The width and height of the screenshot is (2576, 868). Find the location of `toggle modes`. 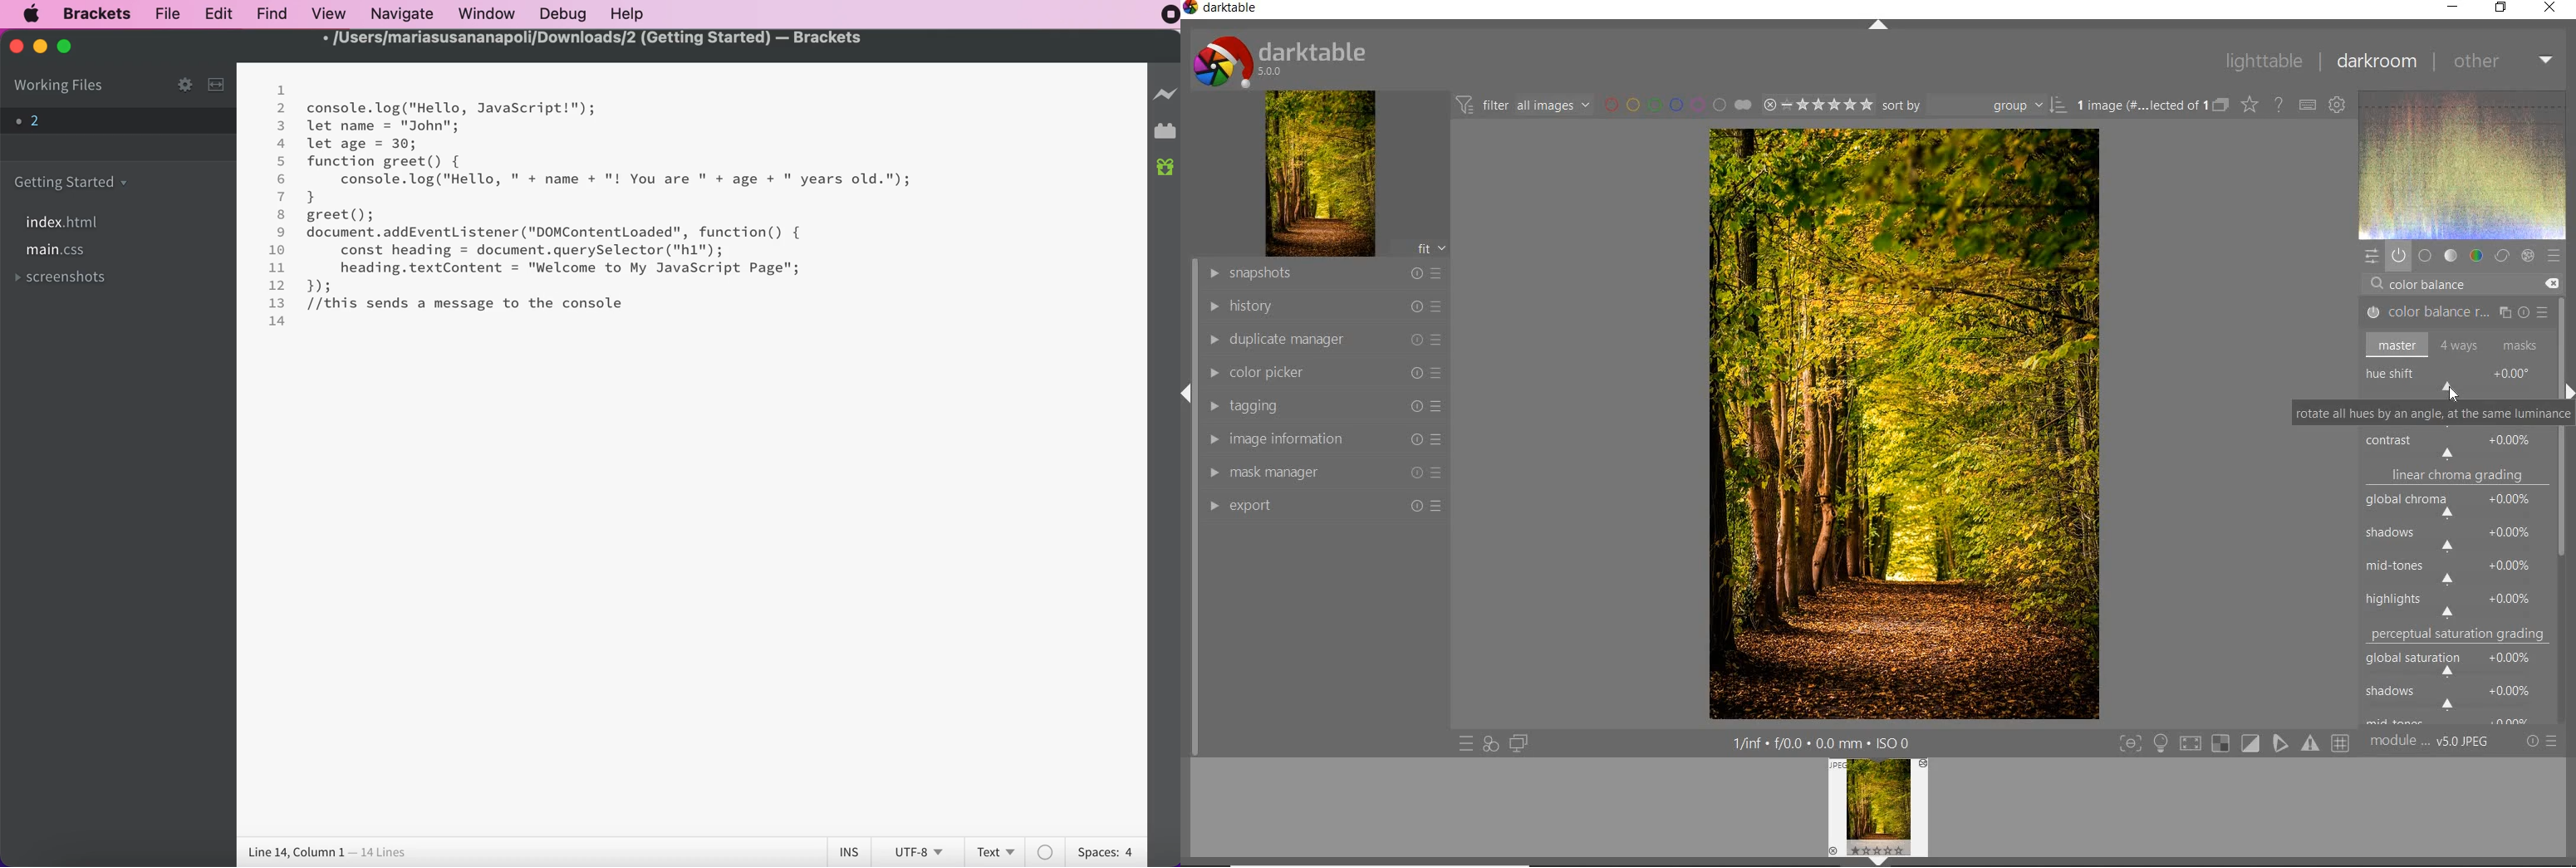

toggle modes is located at coordinates (2230, 743).